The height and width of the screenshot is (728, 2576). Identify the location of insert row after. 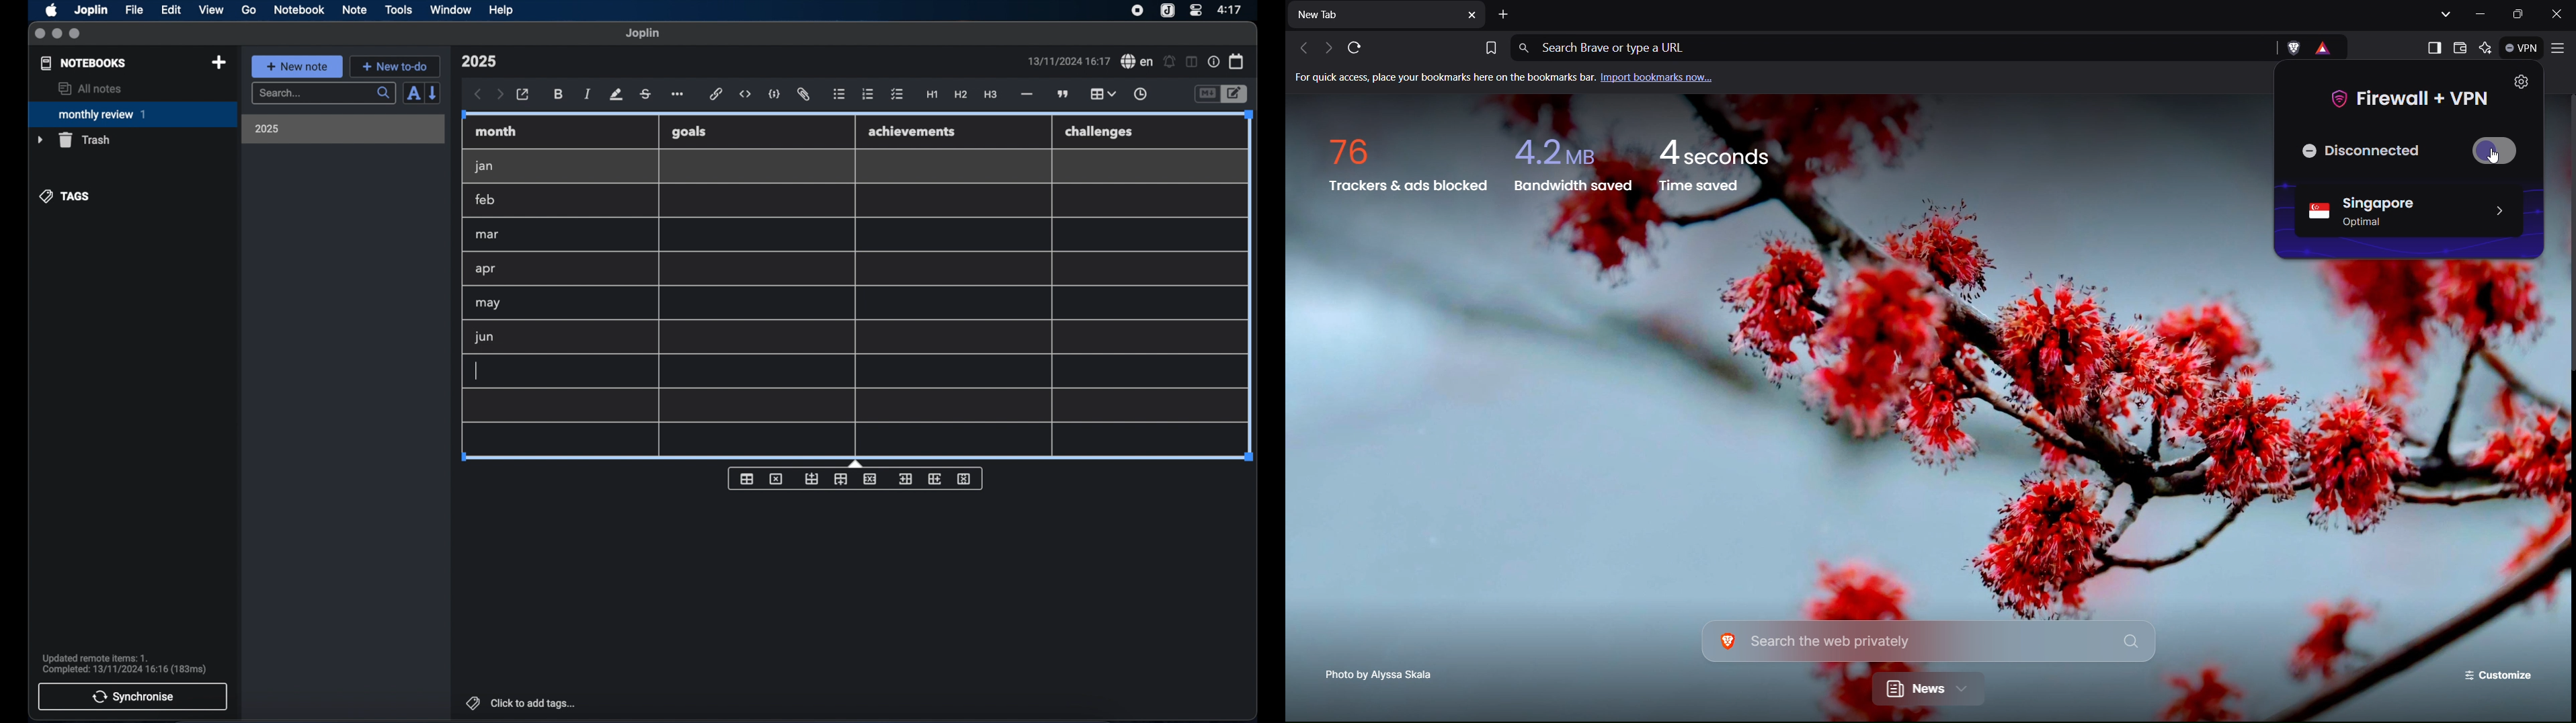
(841, 479).